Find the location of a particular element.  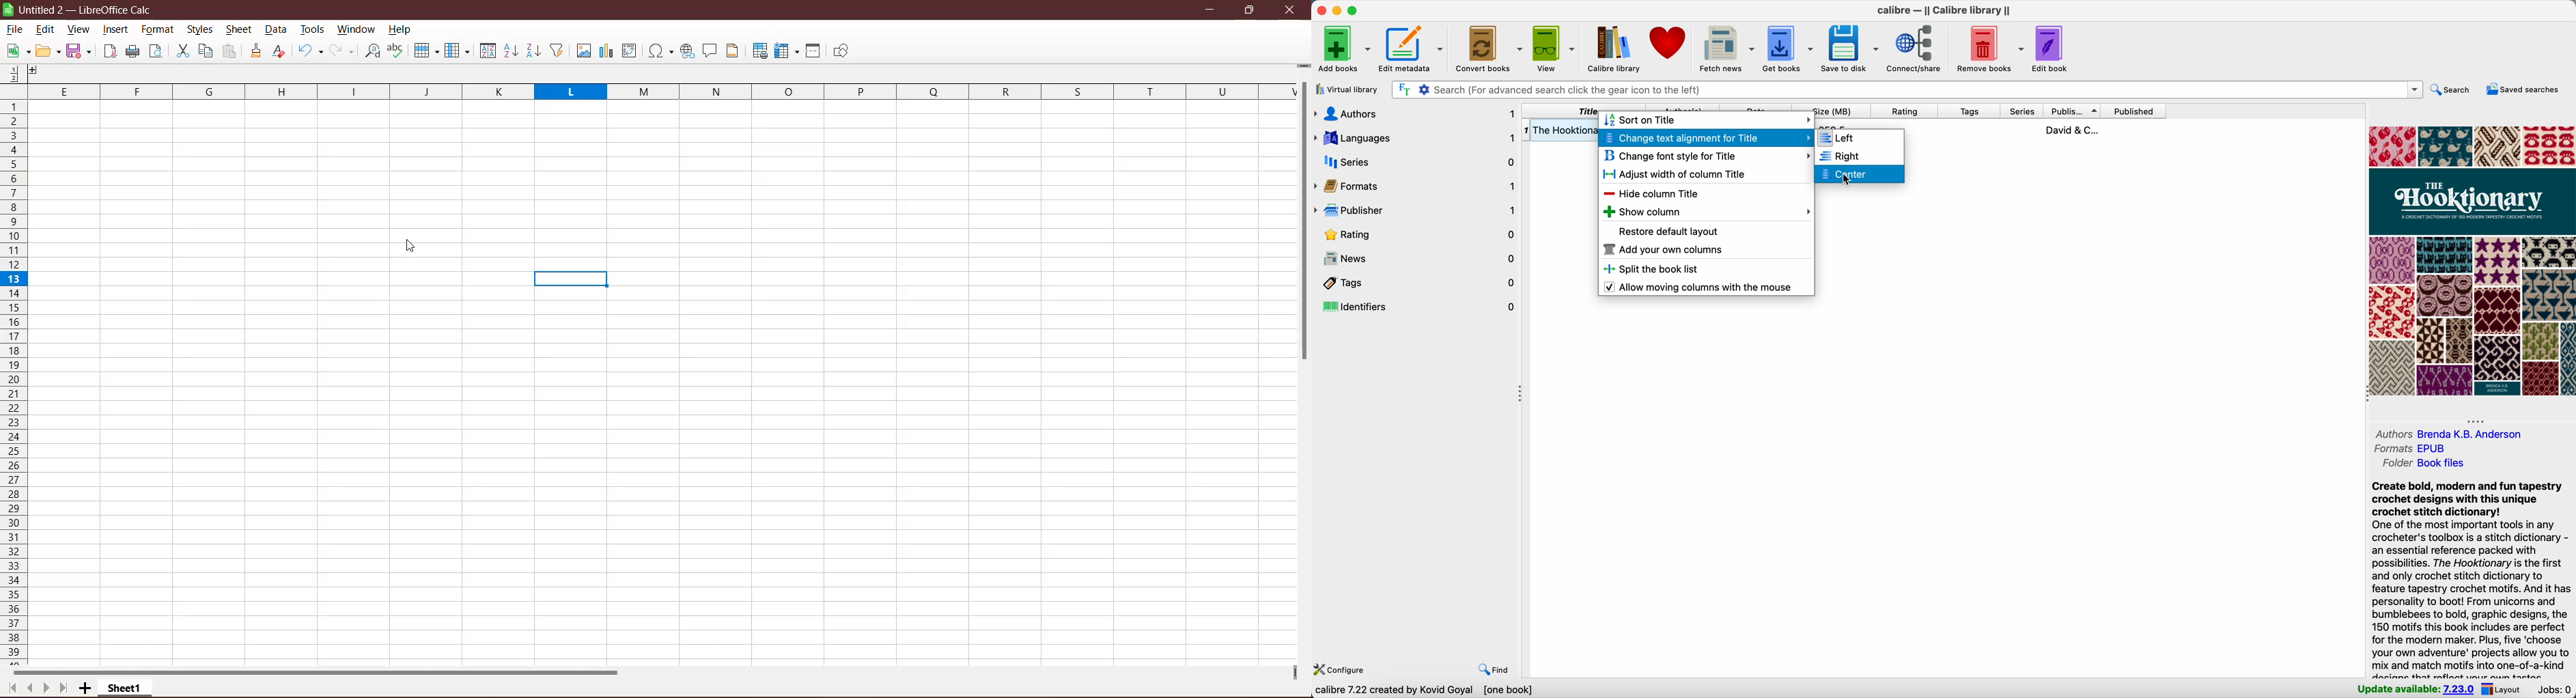

identifiers is located at coordinates (1419, 306).